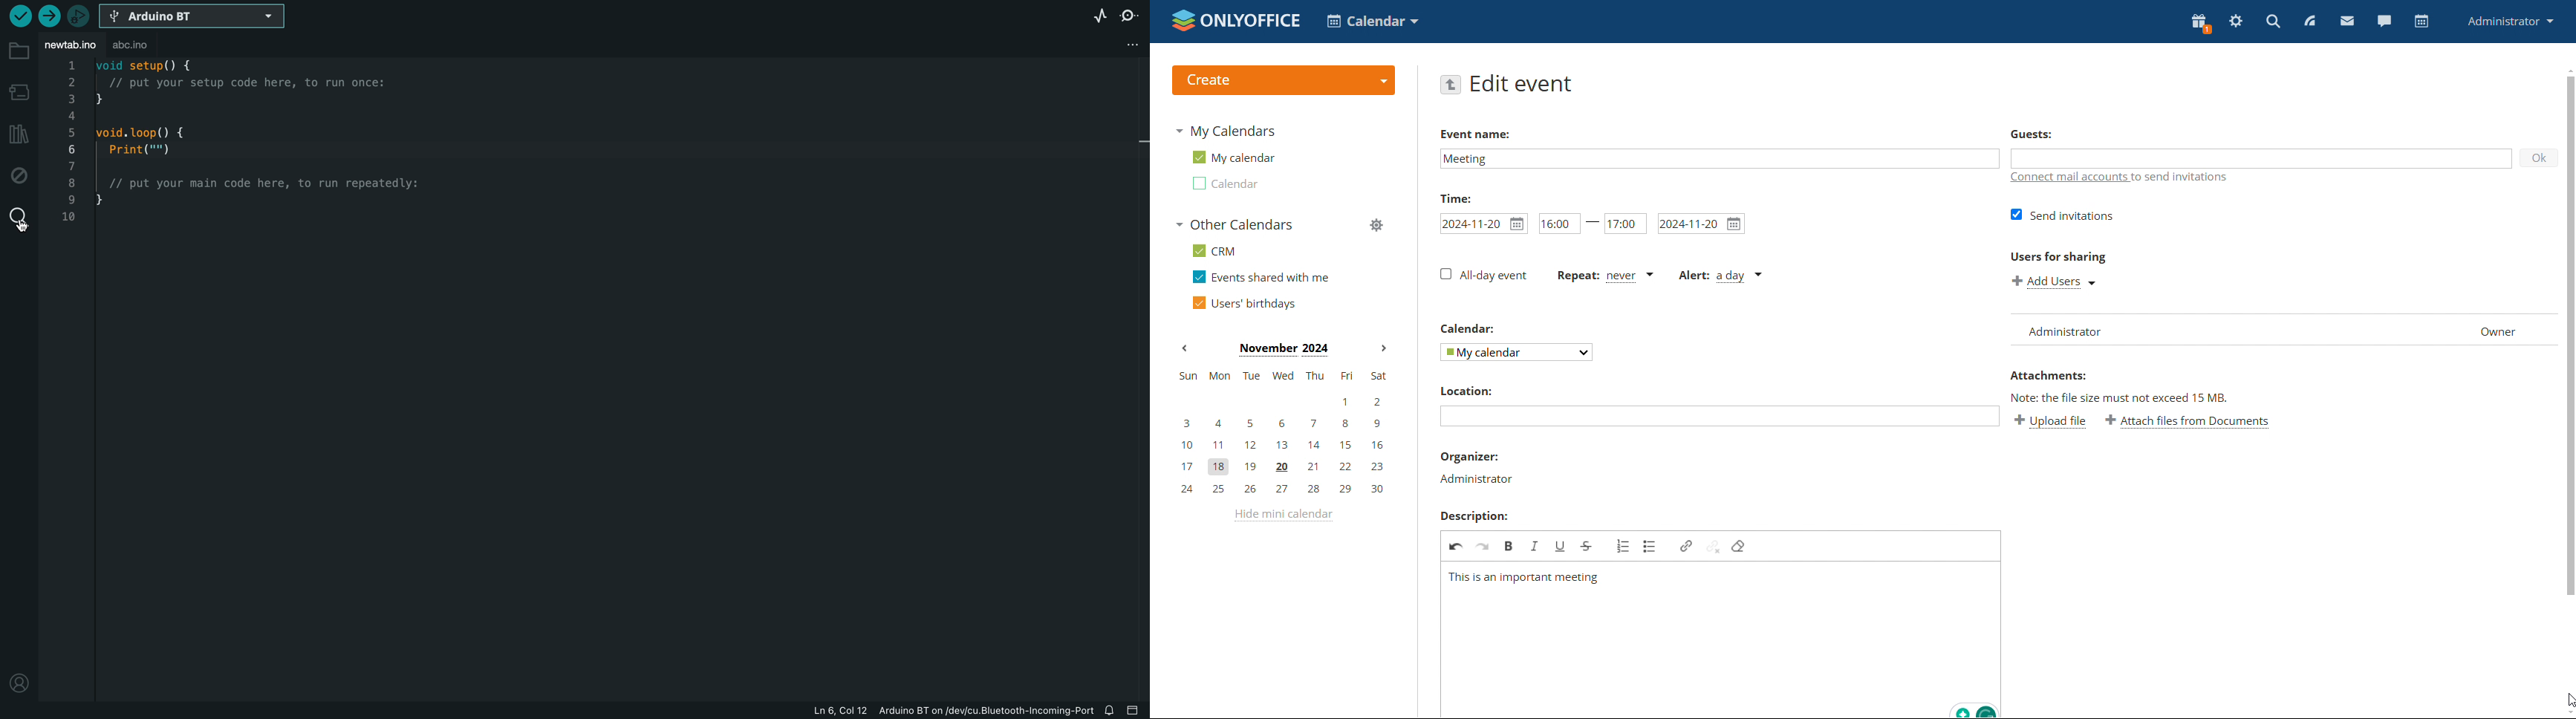 The height and width of the screenshot is (728, 2576). Describe the element at coordinates (1283, 433) in the screenshot. I see `mini calendar` at that location.